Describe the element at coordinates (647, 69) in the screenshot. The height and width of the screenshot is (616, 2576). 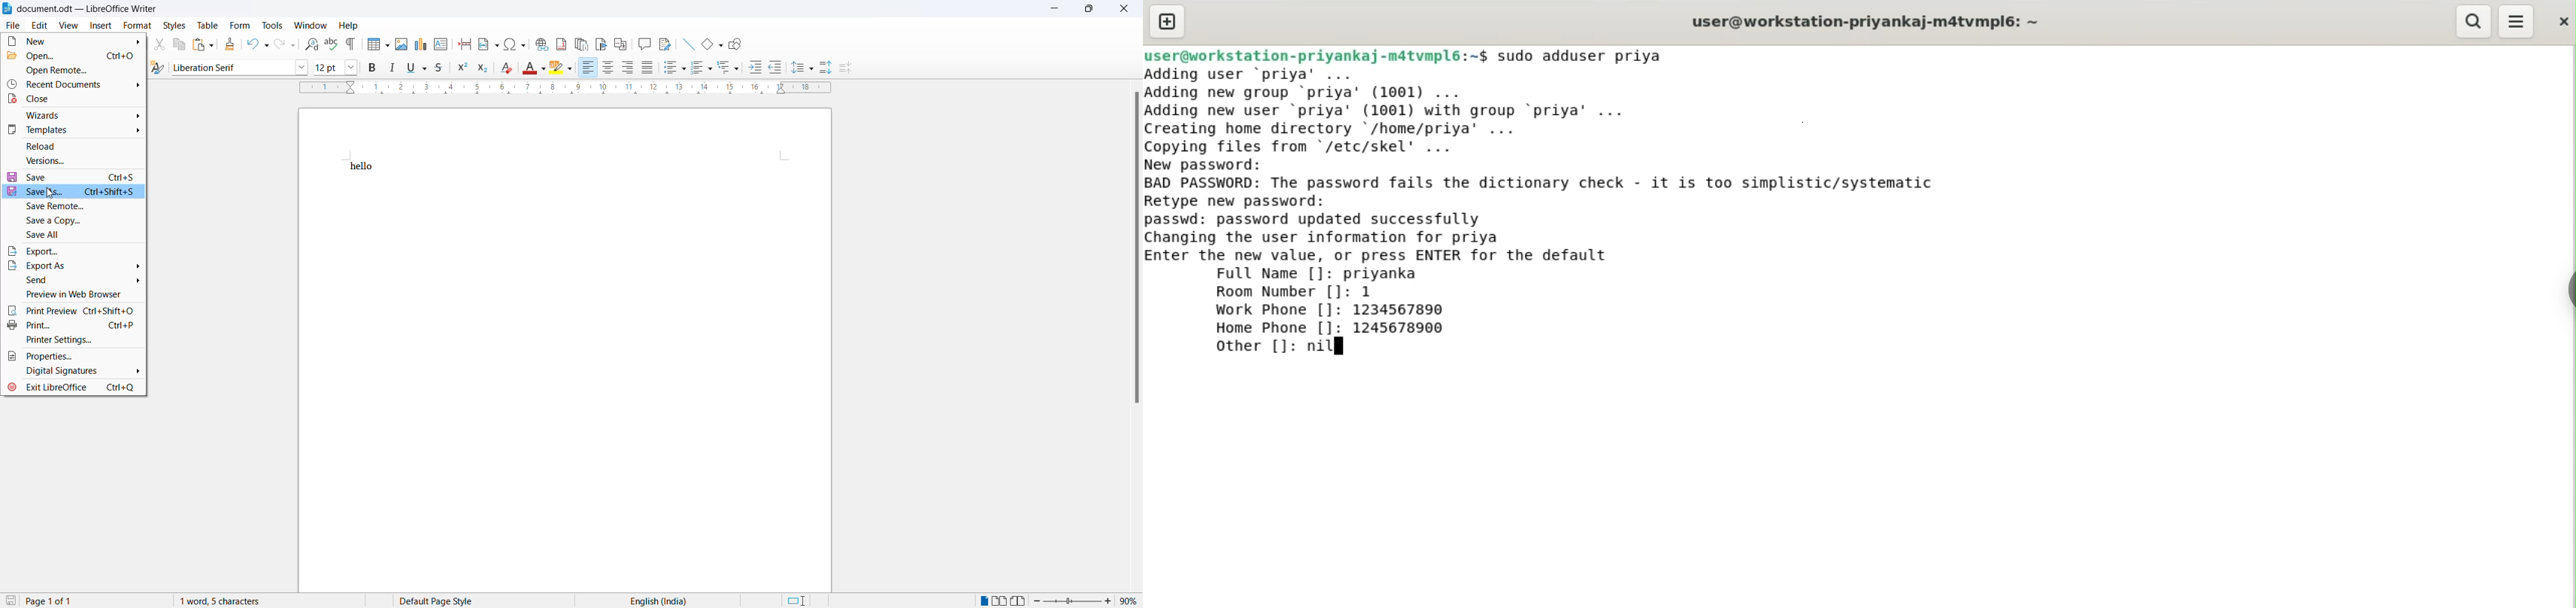
I see `Justify` at that location.